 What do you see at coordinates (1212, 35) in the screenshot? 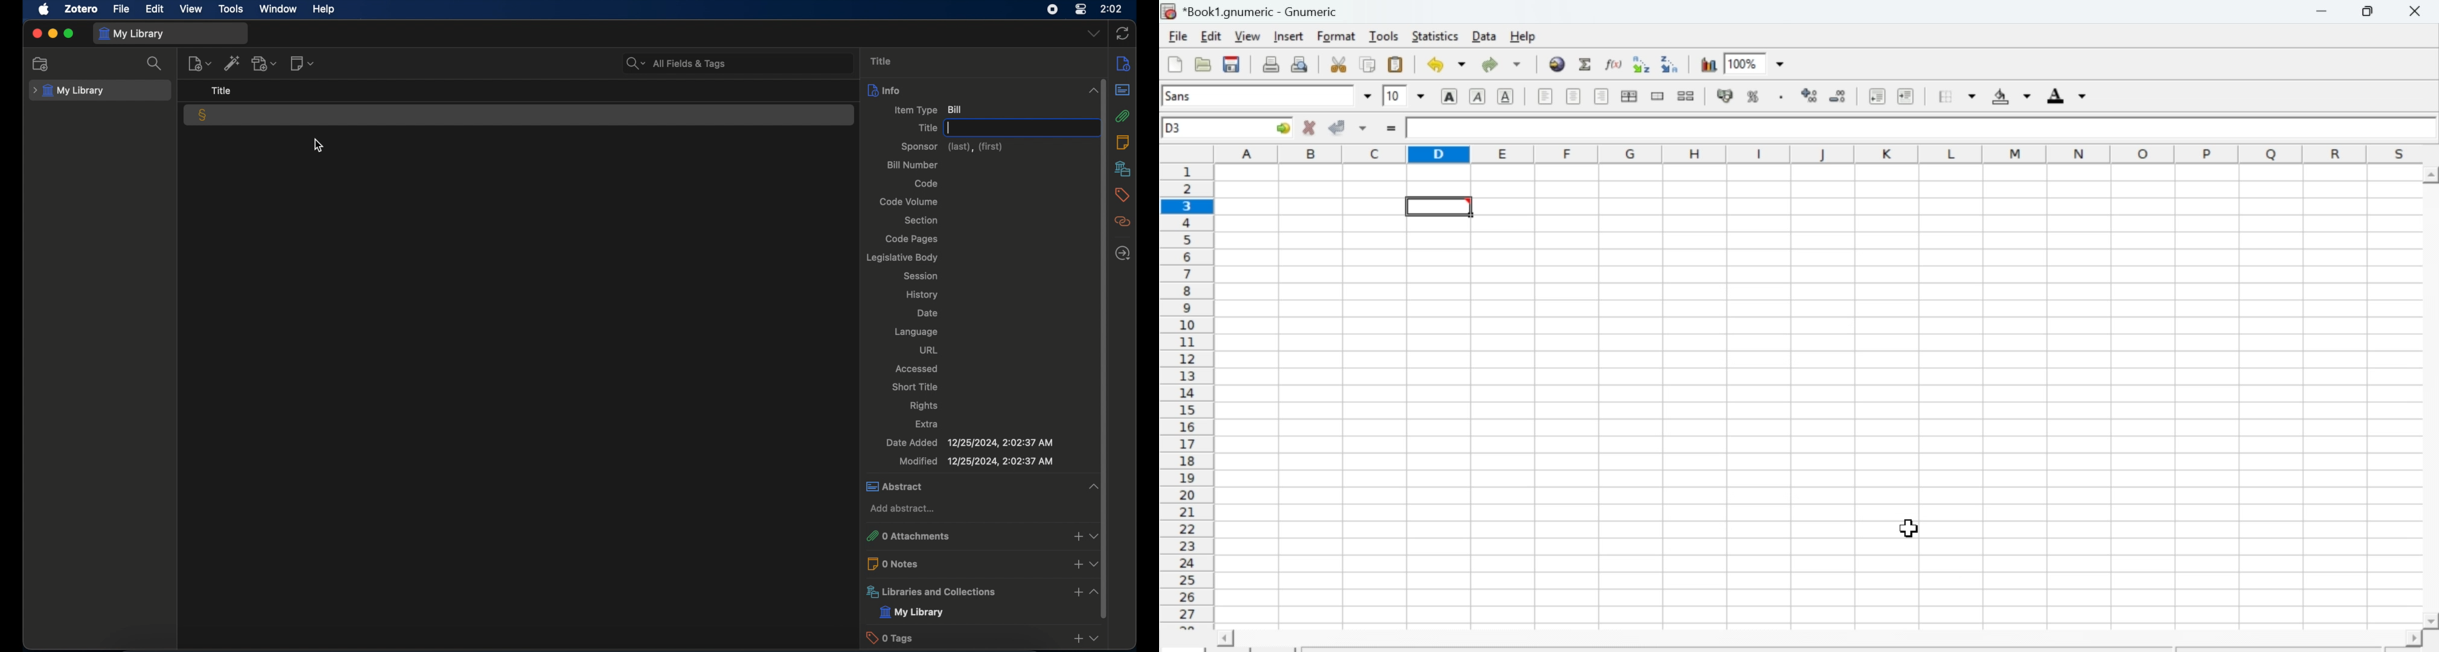
I see `Edit` at bounding box center [1212, 35].